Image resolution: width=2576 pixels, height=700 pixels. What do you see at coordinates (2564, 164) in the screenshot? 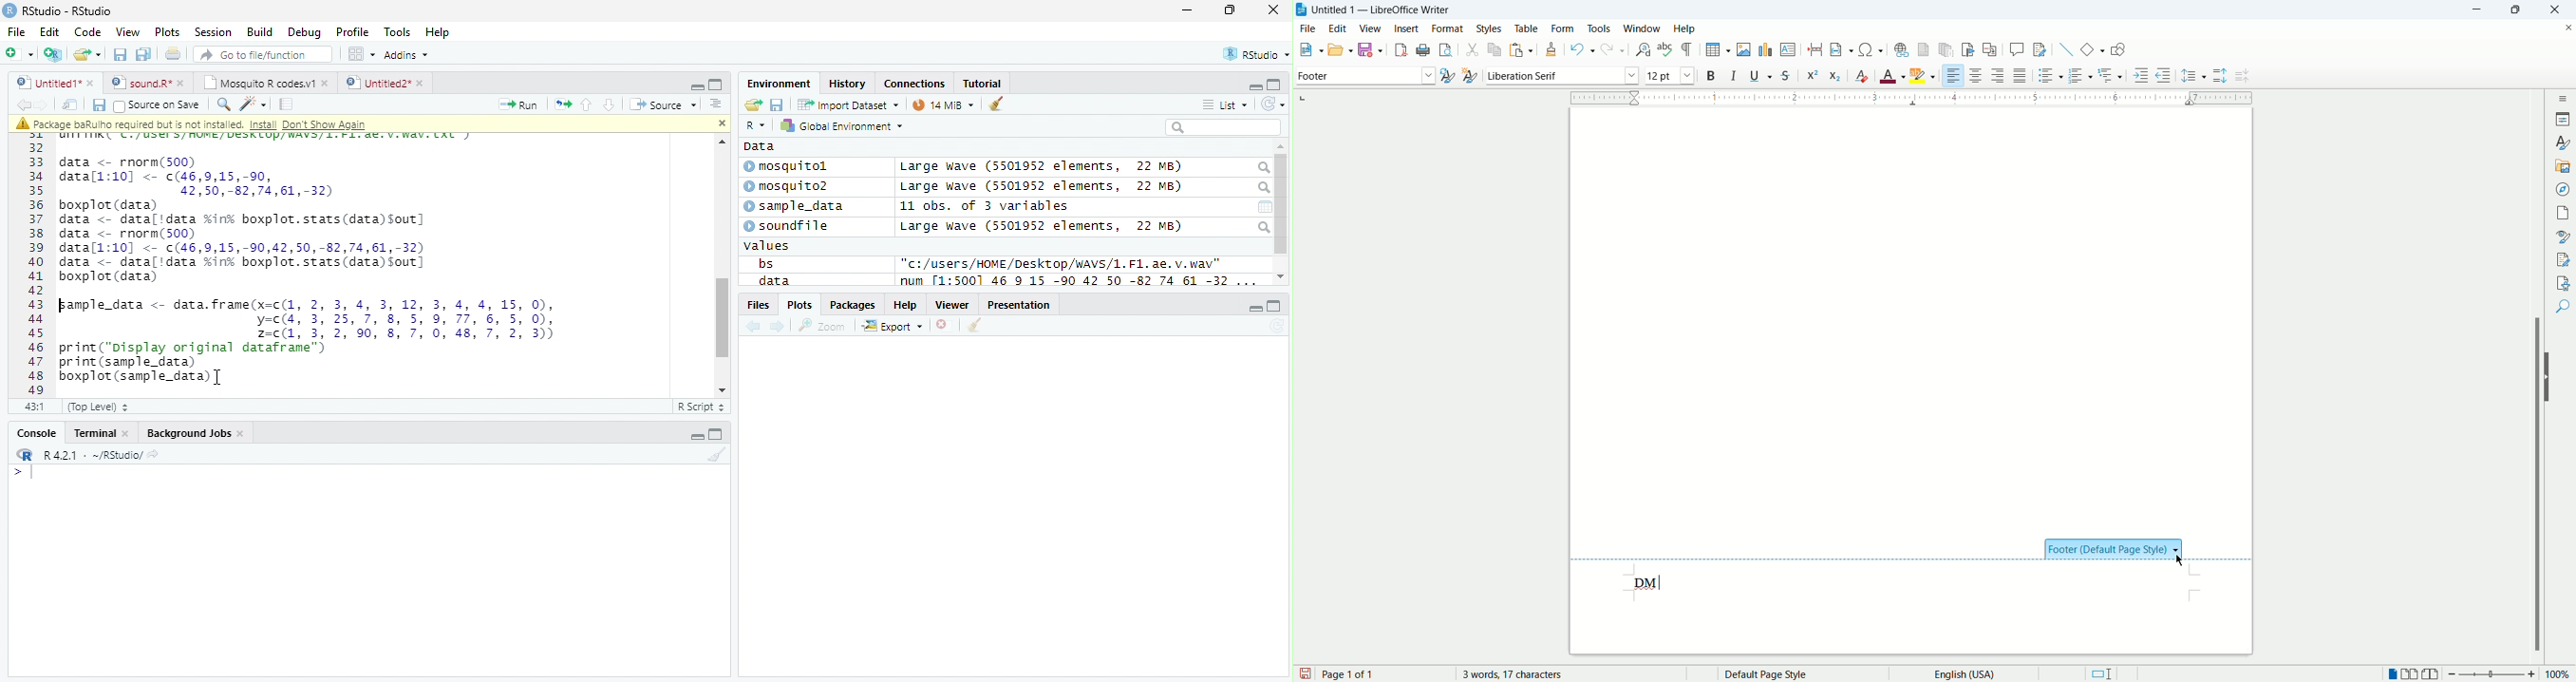
I see `gallery` at bounding box center [2564, 164].